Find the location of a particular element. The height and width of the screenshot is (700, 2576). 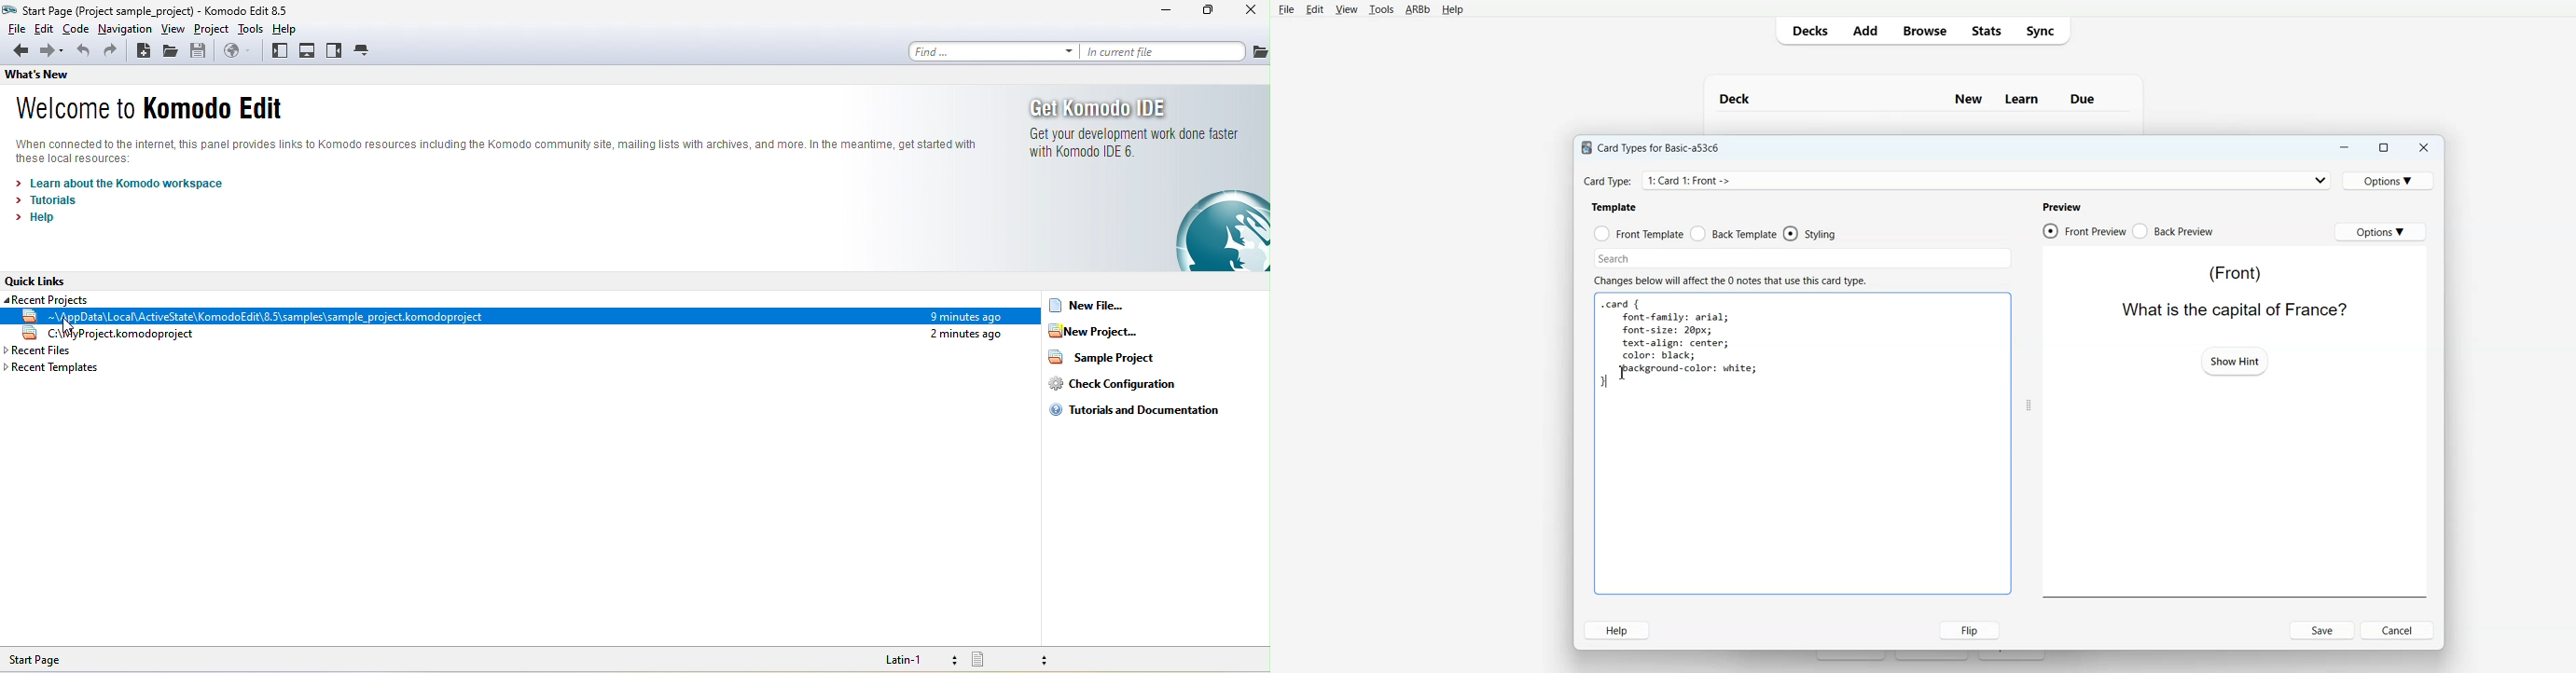

minimize is located at coordinates (1161, 15).